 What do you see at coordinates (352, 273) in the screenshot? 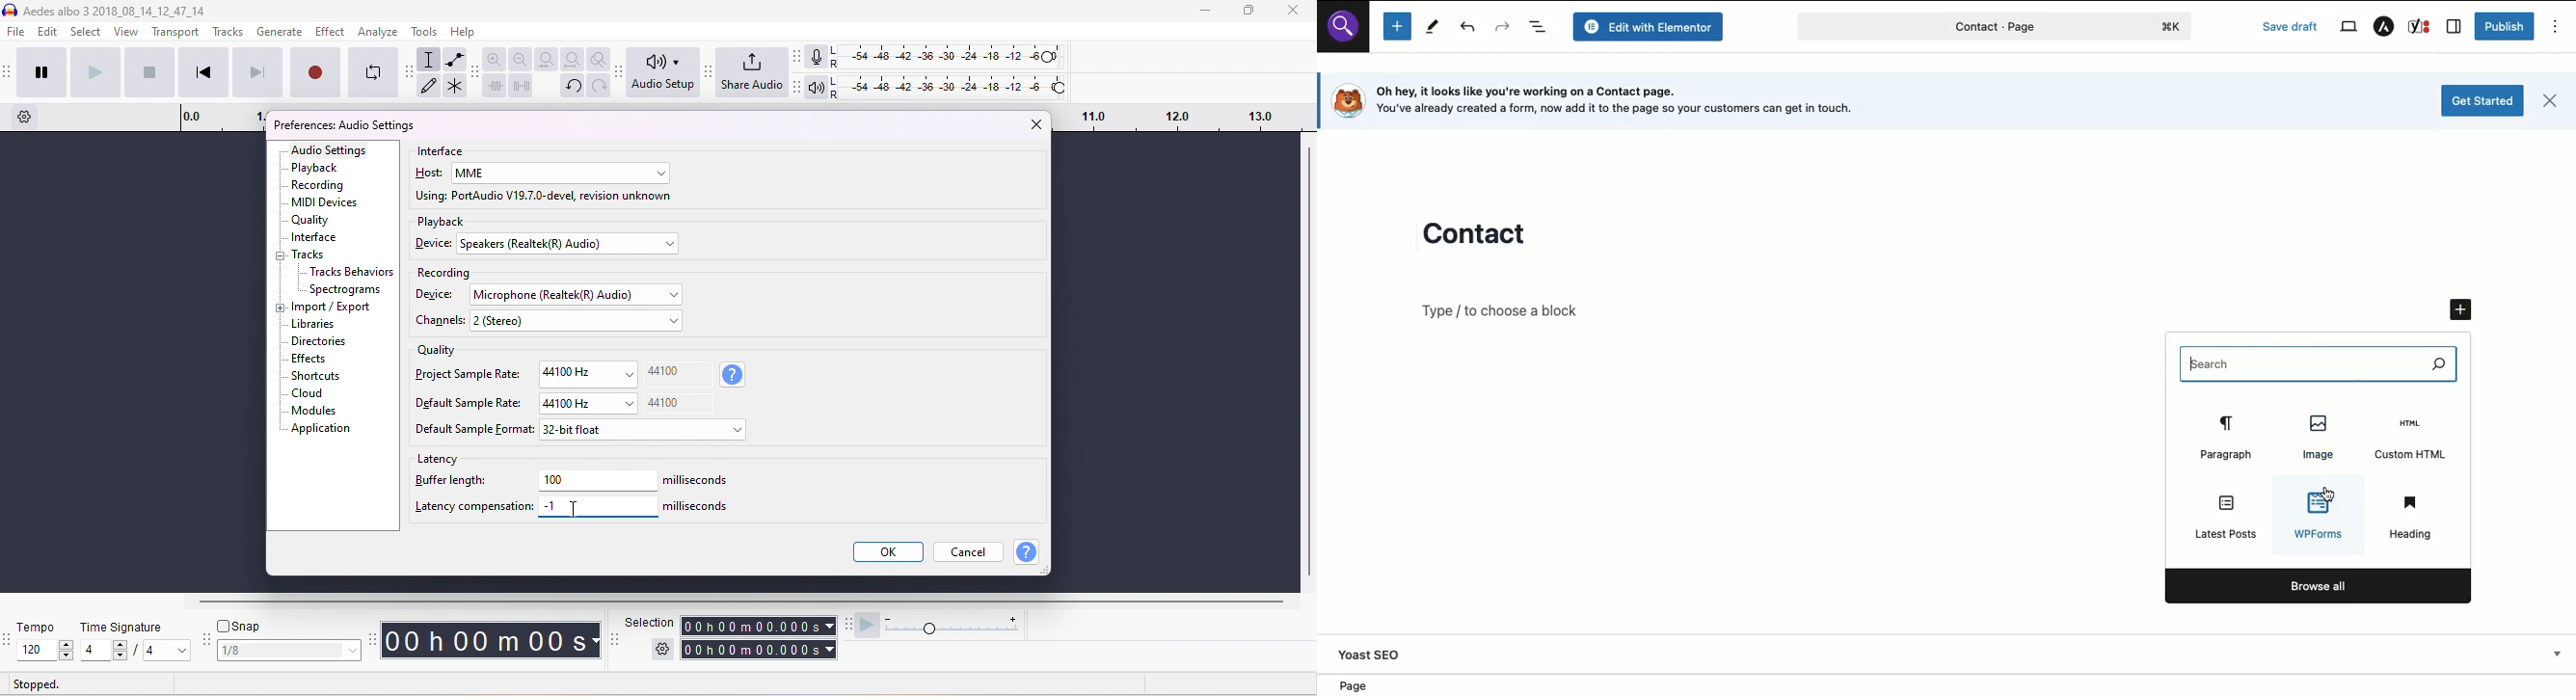
I see `Tracks behavior` at bounding box center [352, 273].